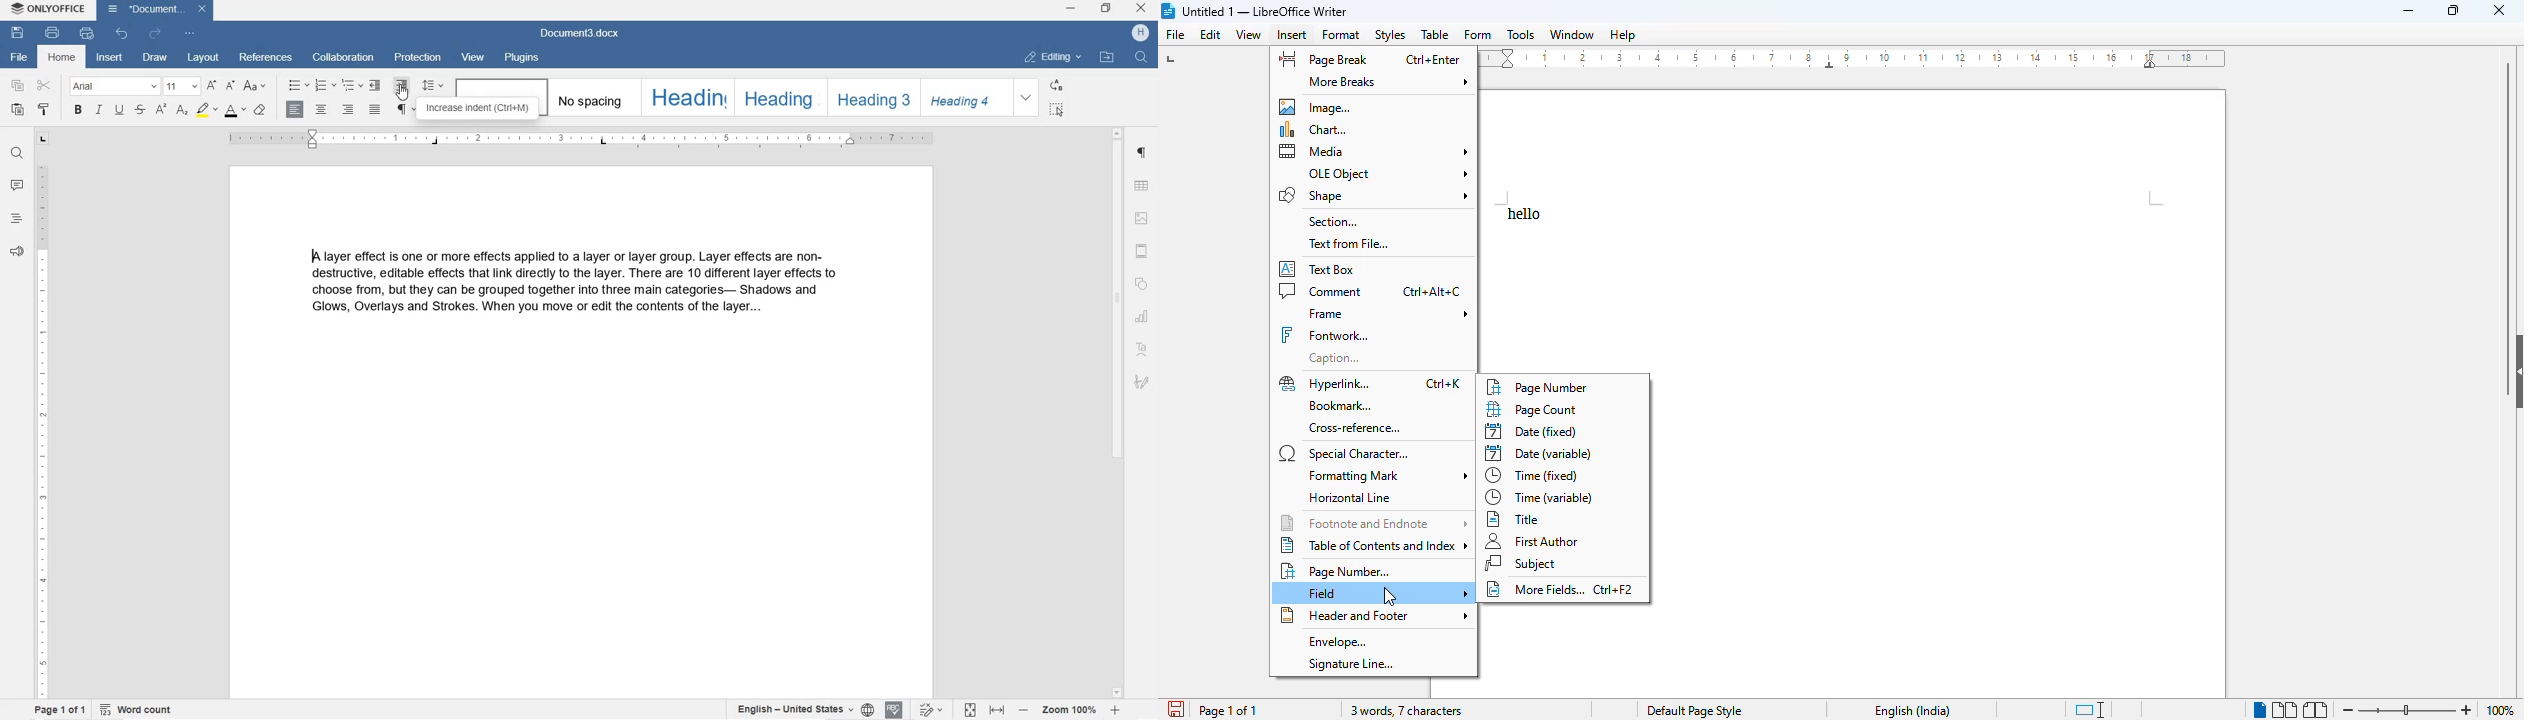 This screenshot has width=2548, height=728. What do you see at coordinates (1387, 314) in the screenshot?
I see `frame` at bounding box center [1387, 314].